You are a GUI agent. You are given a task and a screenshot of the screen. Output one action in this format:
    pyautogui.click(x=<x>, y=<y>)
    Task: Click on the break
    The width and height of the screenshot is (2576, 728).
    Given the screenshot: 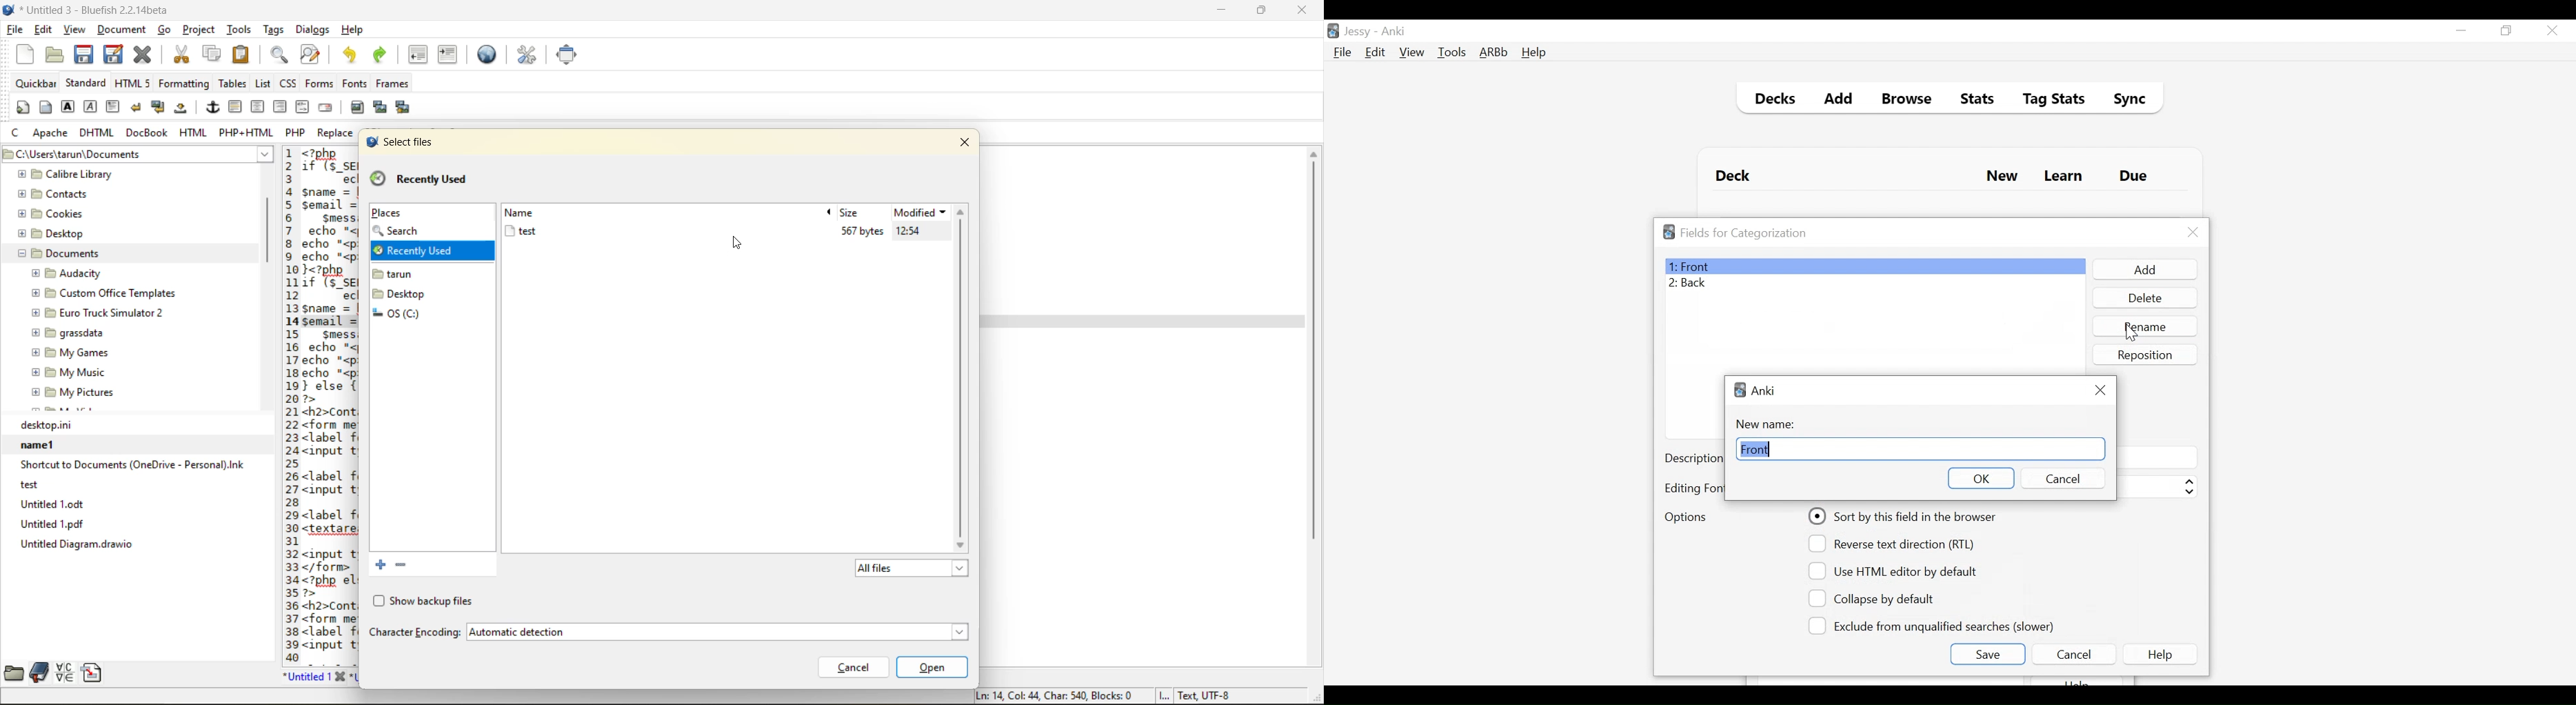 What is the action you would take?
    pyautogui.click(x=137, y=108)
    